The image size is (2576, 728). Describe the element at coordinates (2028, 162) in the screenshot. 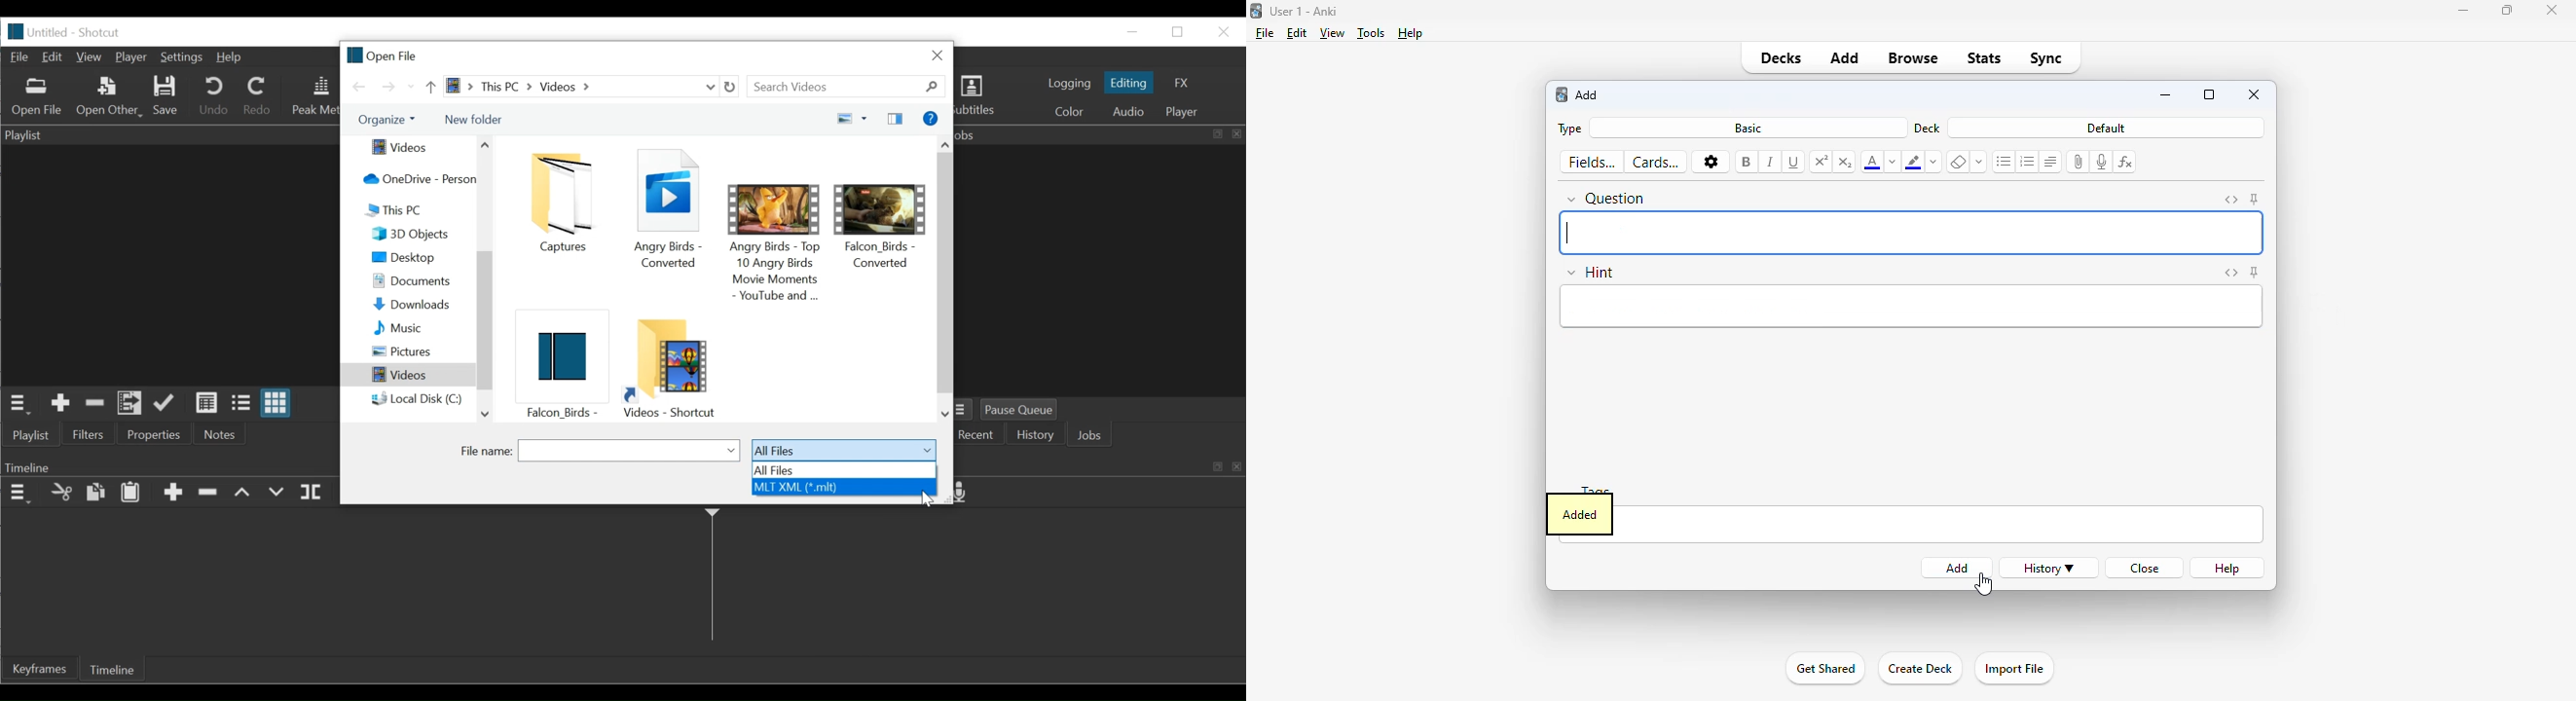

I see `ordered list` at that location.